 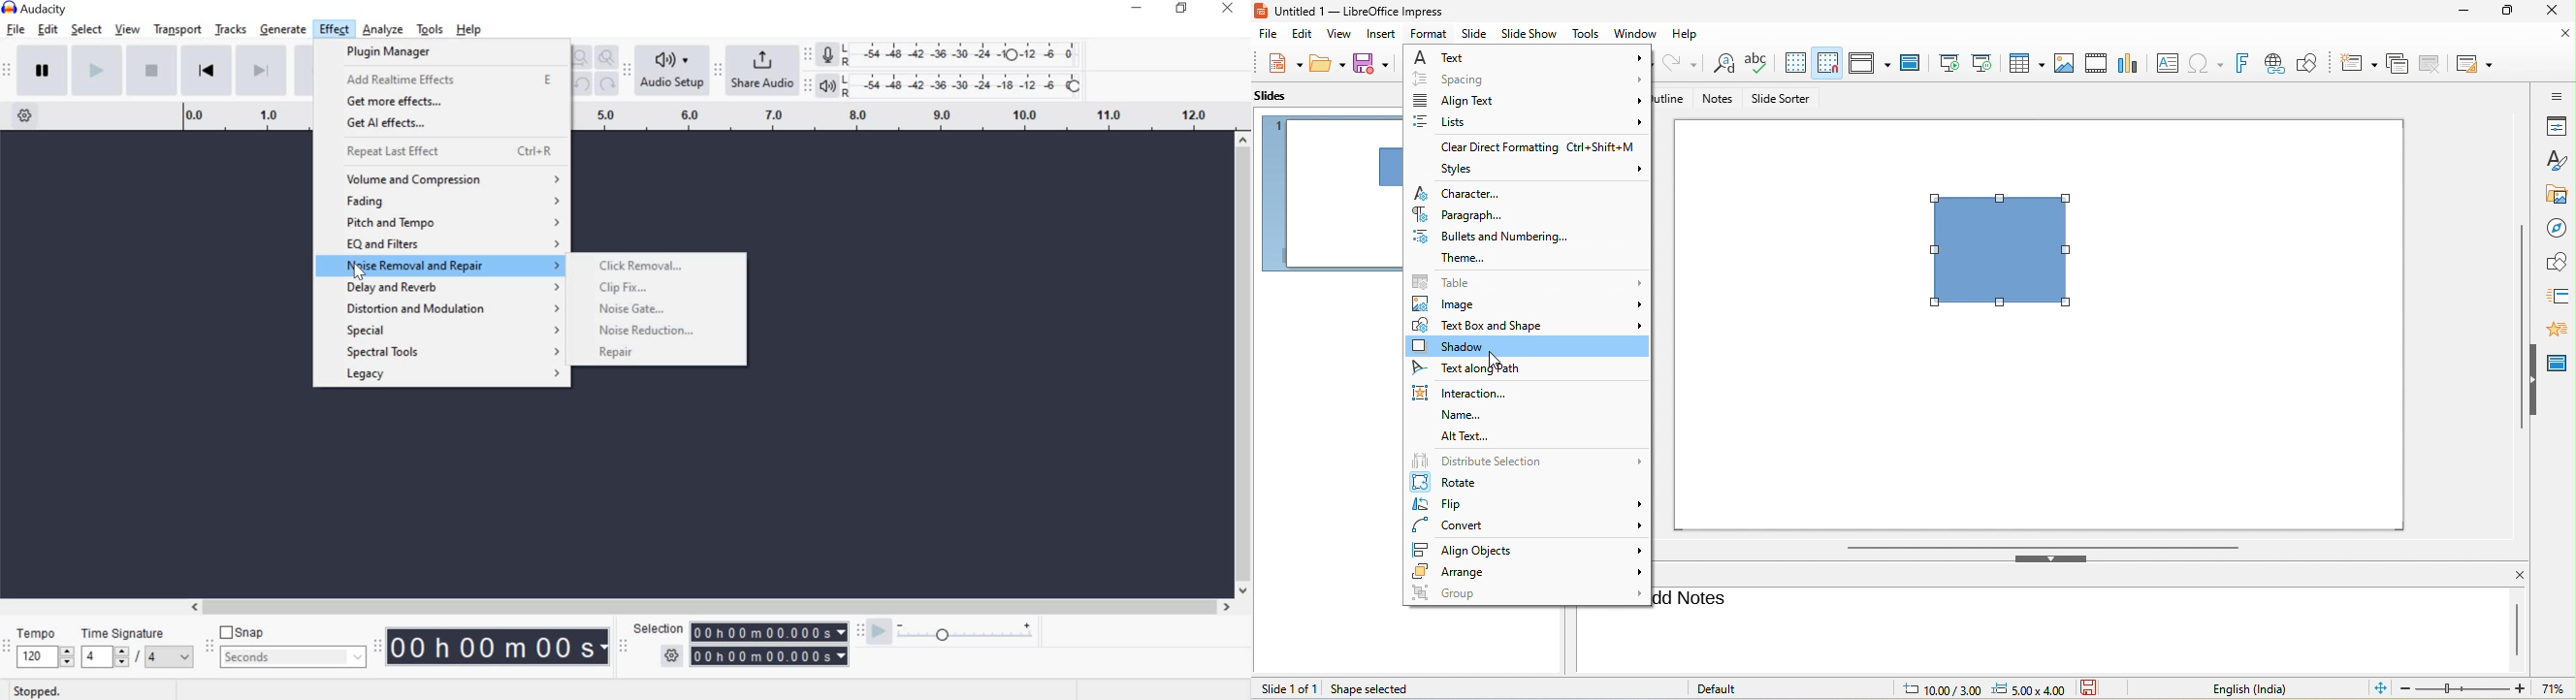 What do you see at coordinates (1269, 35) in the screenshot?
I see `file` at bounding box center [1269, 35].